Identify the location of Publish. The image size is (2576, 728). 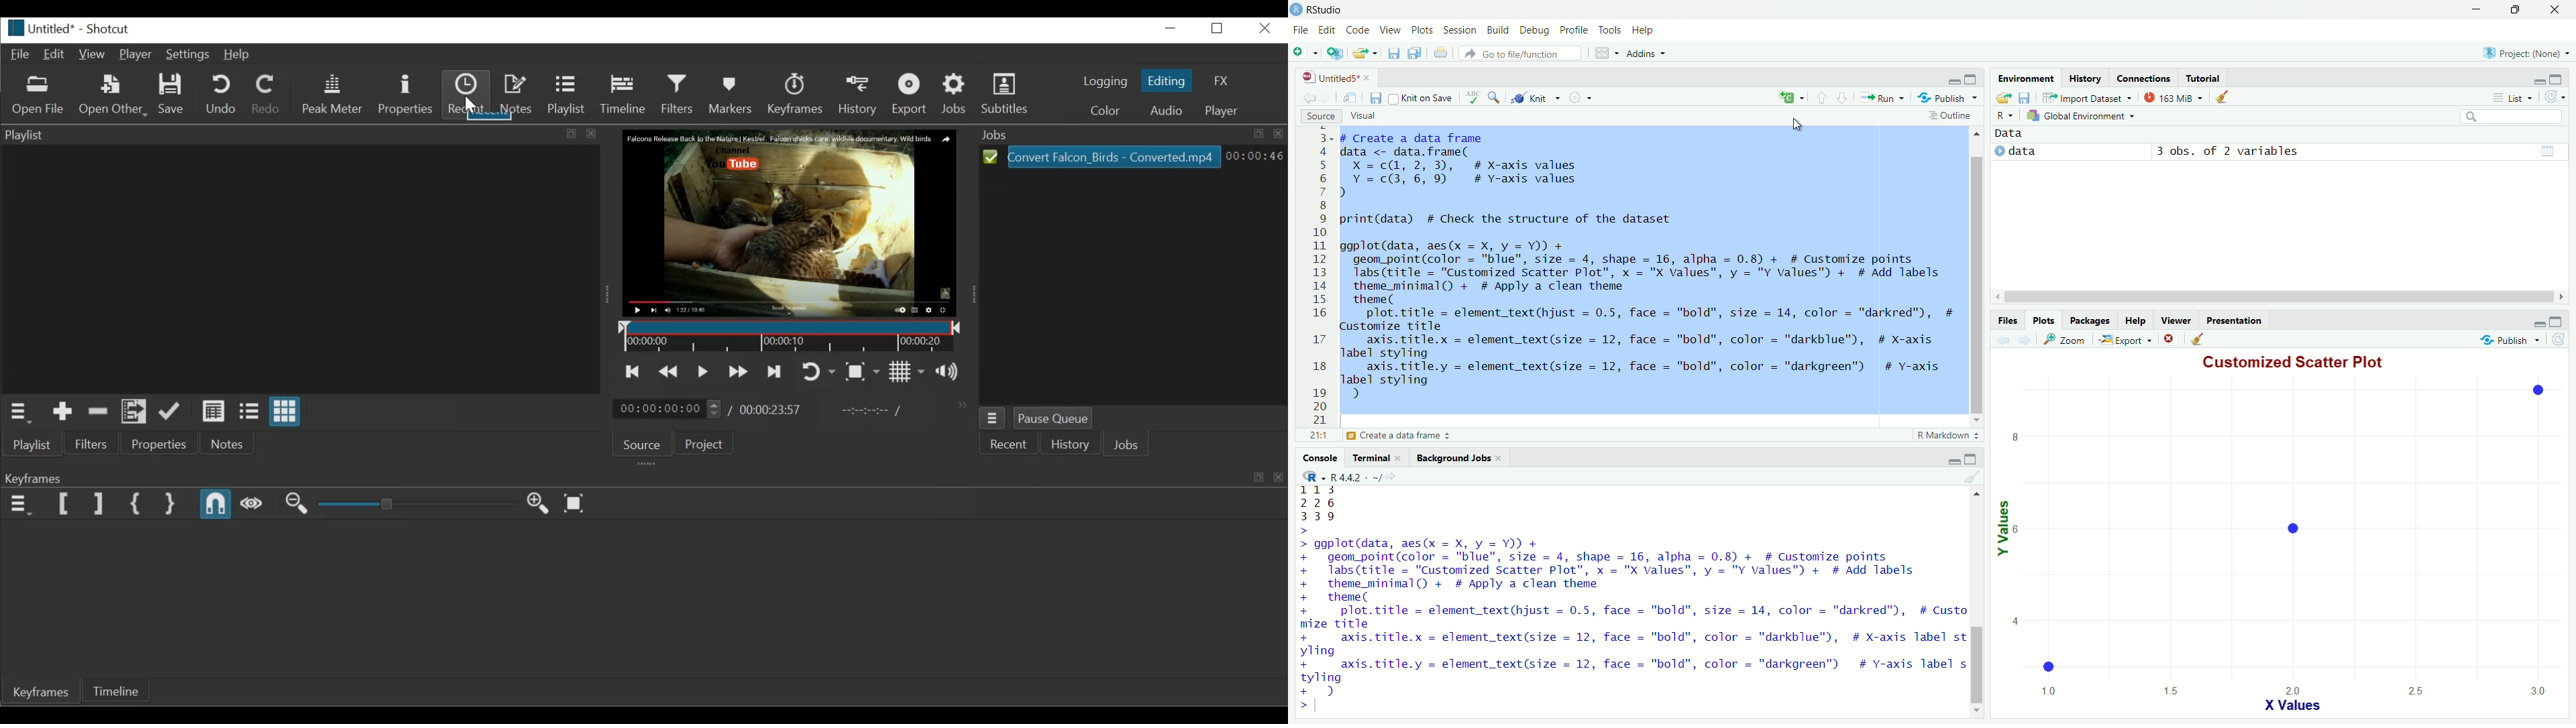
(1948, 98).